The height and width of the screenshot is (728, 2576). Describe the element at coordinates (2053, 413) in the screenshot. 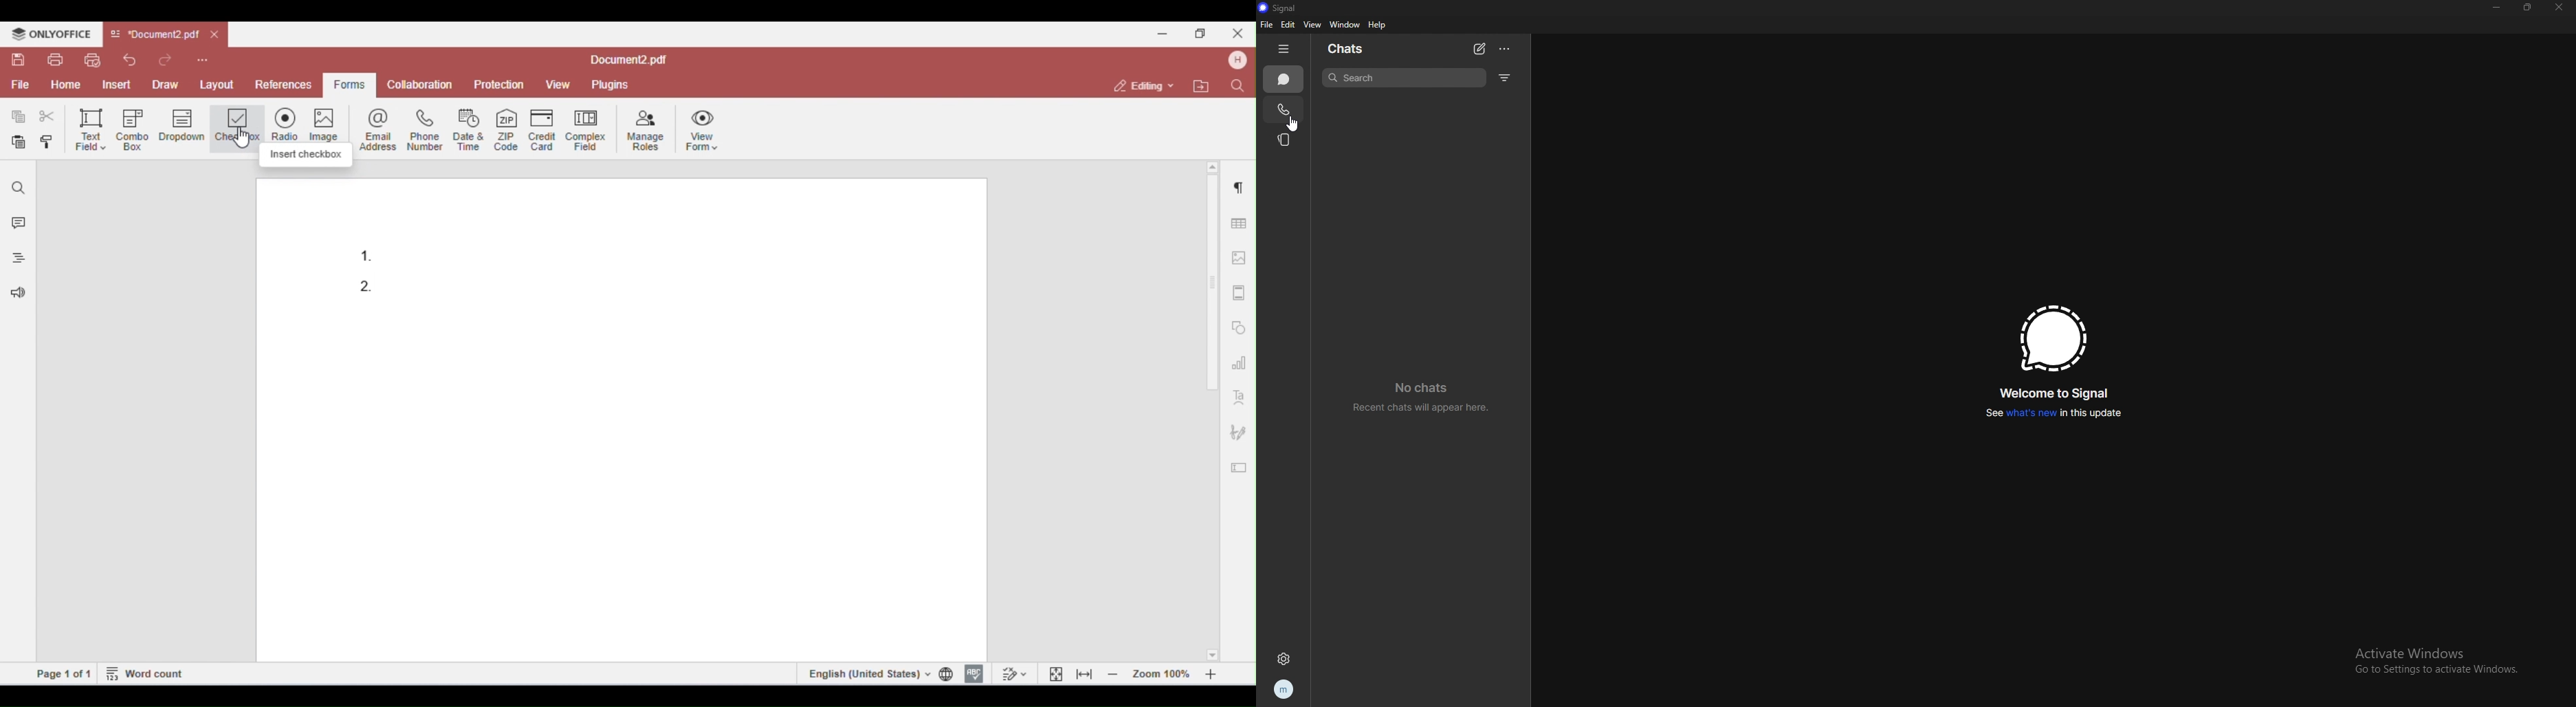

I see `see whats new in this update` at that location.